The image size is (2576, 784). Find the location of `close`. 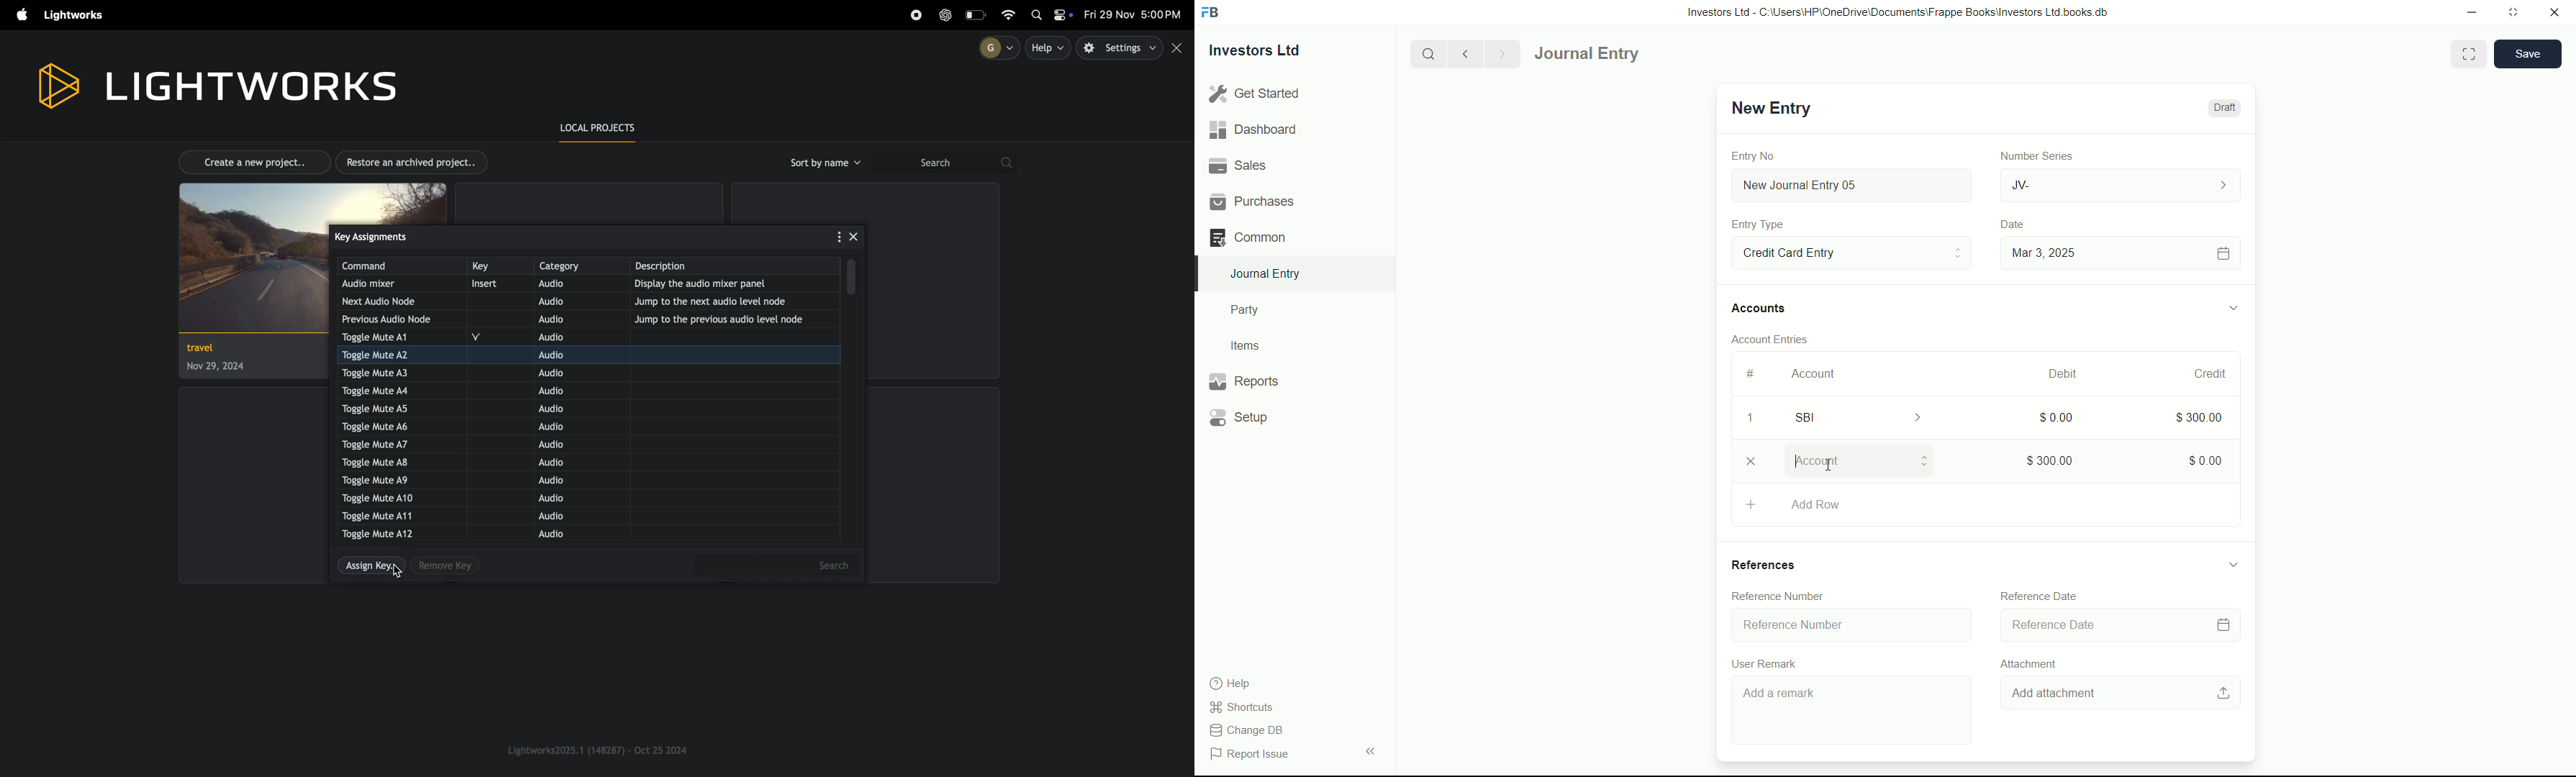

close is located at coordinates (1755, 460).